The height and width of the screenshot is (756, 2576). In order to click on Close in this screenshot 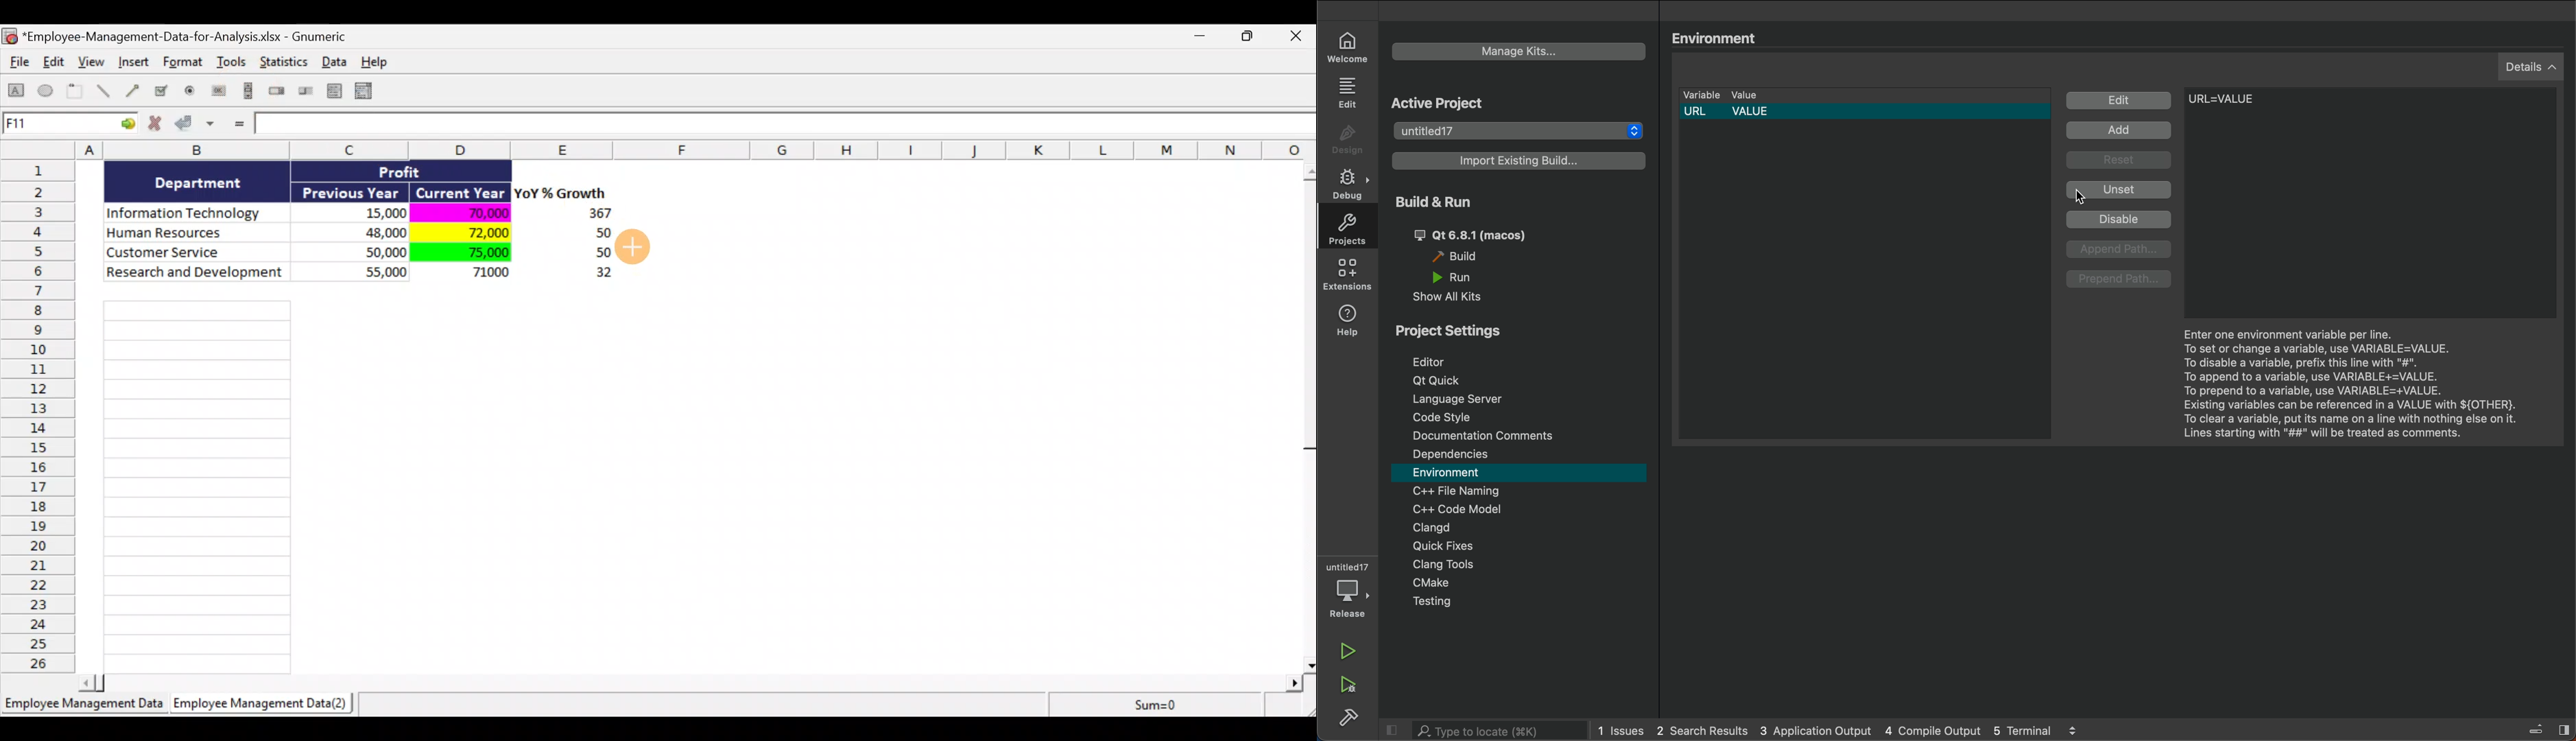, I will do `click(1299, 37)`.